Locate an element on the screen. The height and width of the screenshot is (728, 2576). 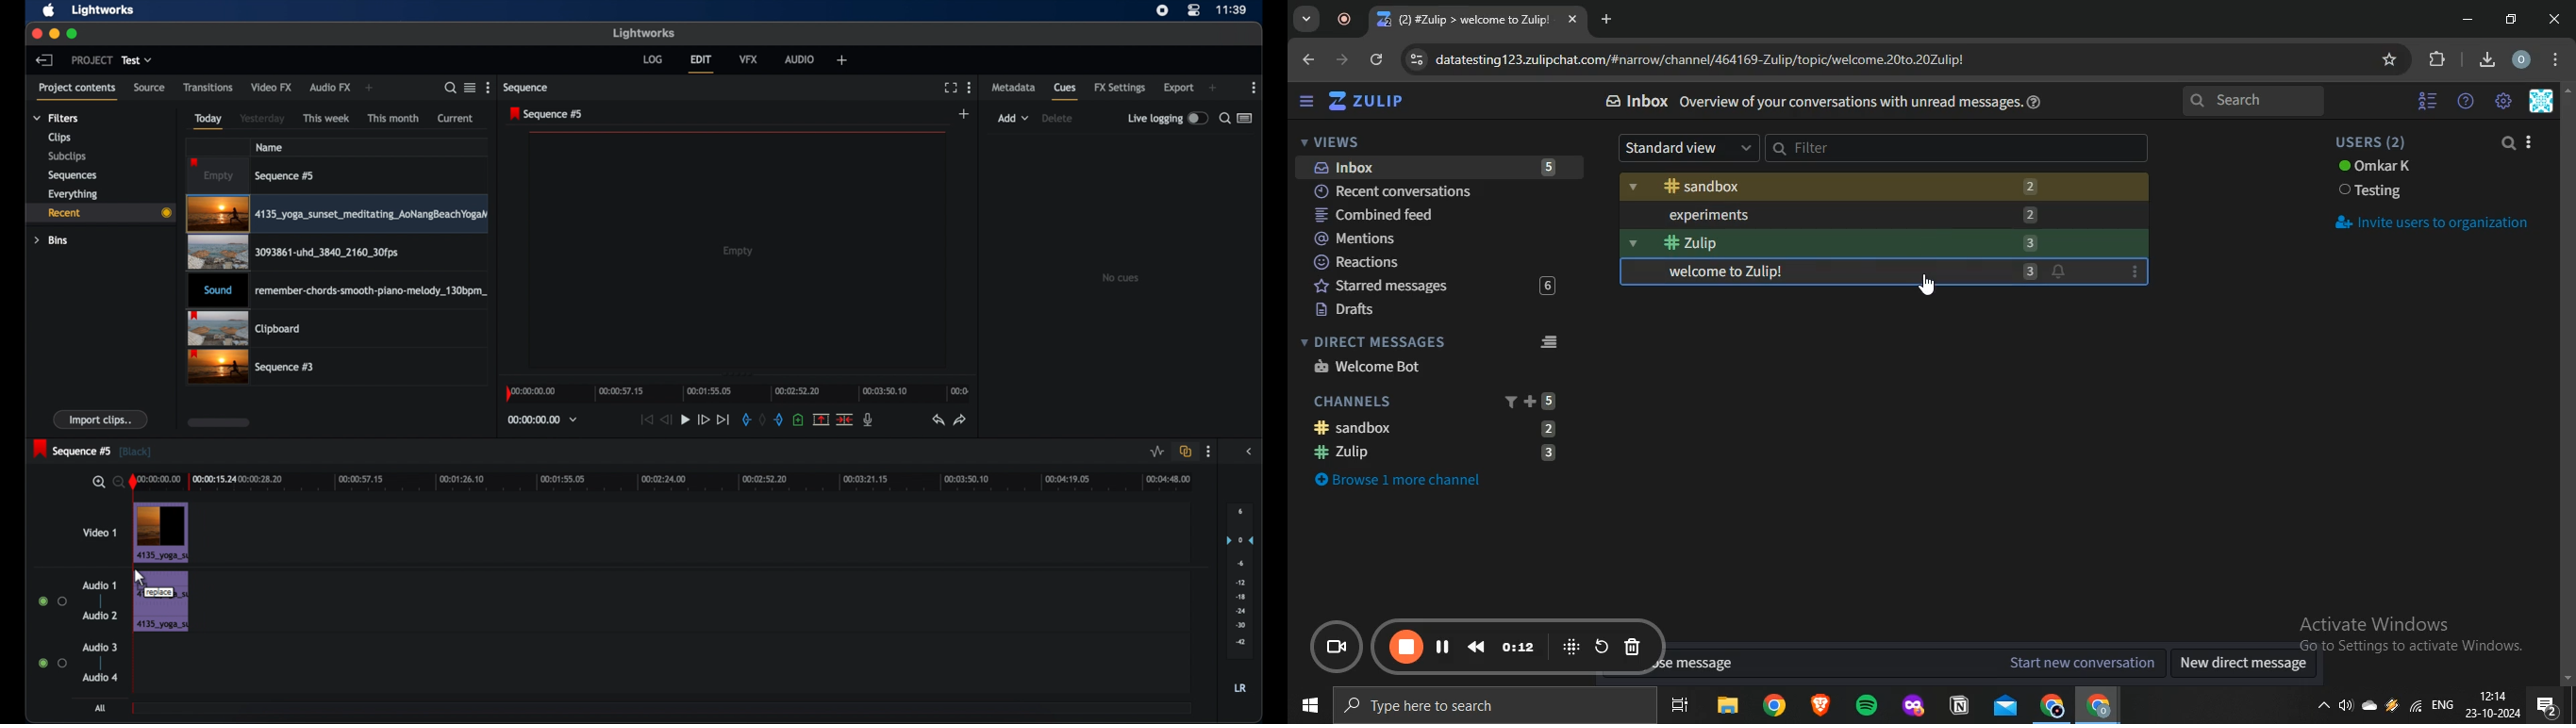
english is located at coordinates (2442, 707).